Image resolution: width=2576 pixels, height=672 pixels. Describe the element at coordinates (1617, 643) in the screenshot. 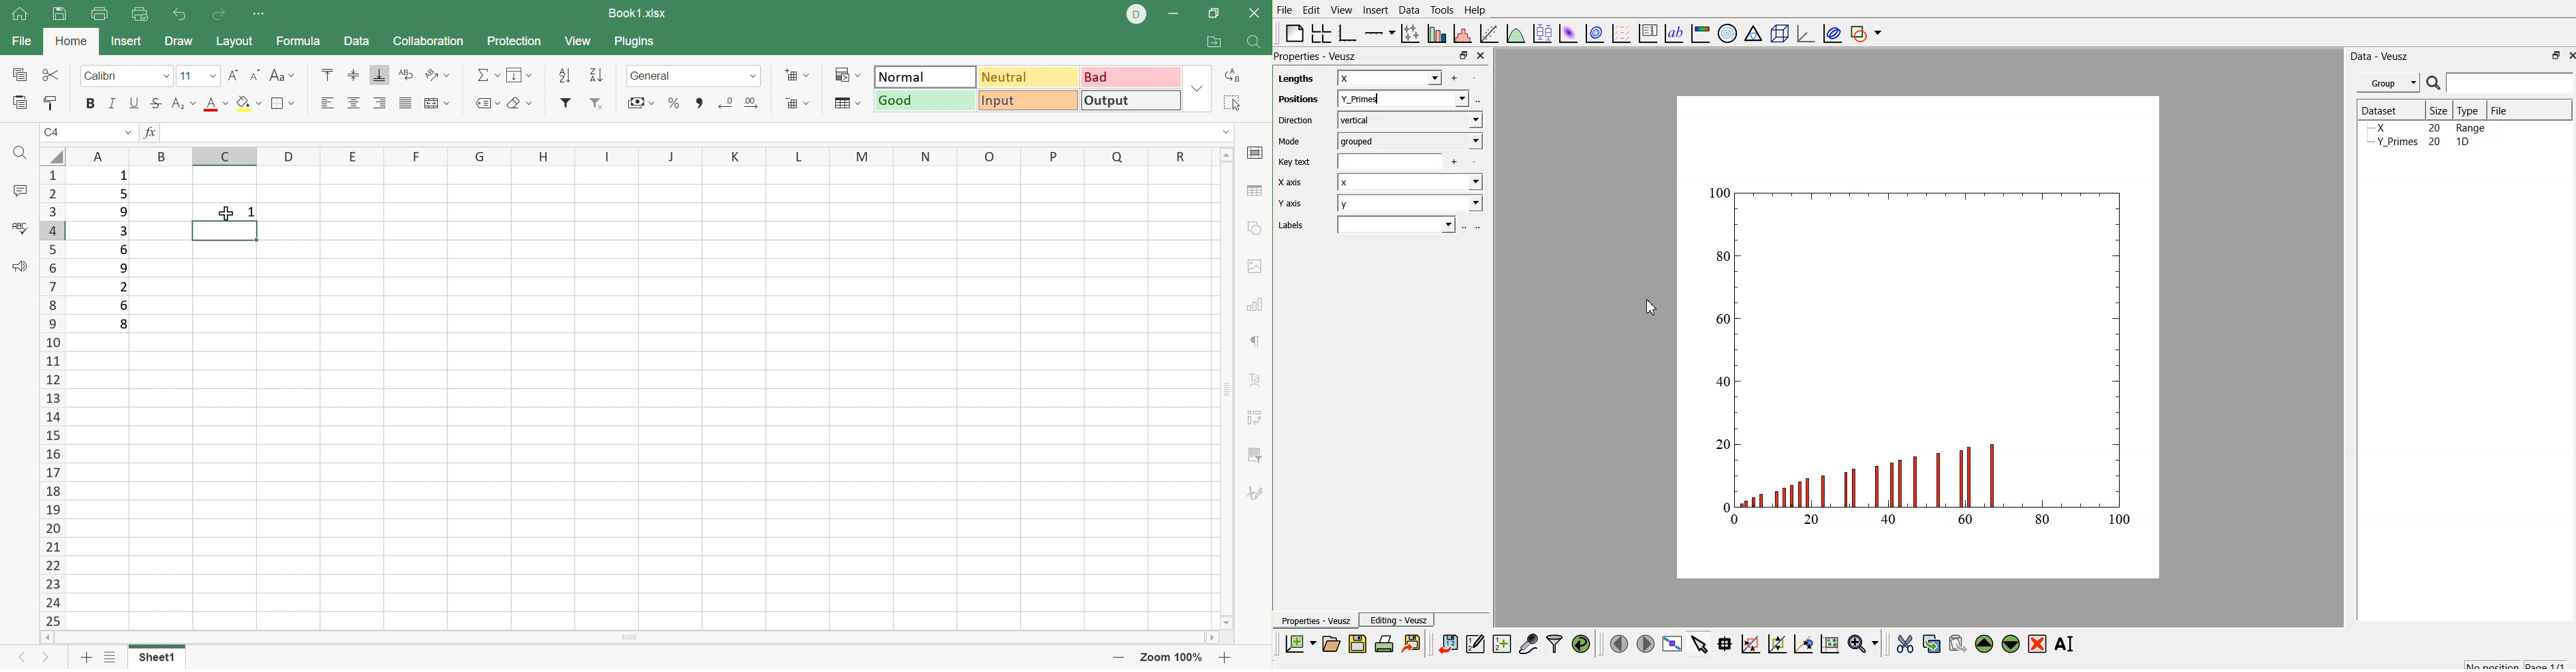

I see `move to previous page` at that location.